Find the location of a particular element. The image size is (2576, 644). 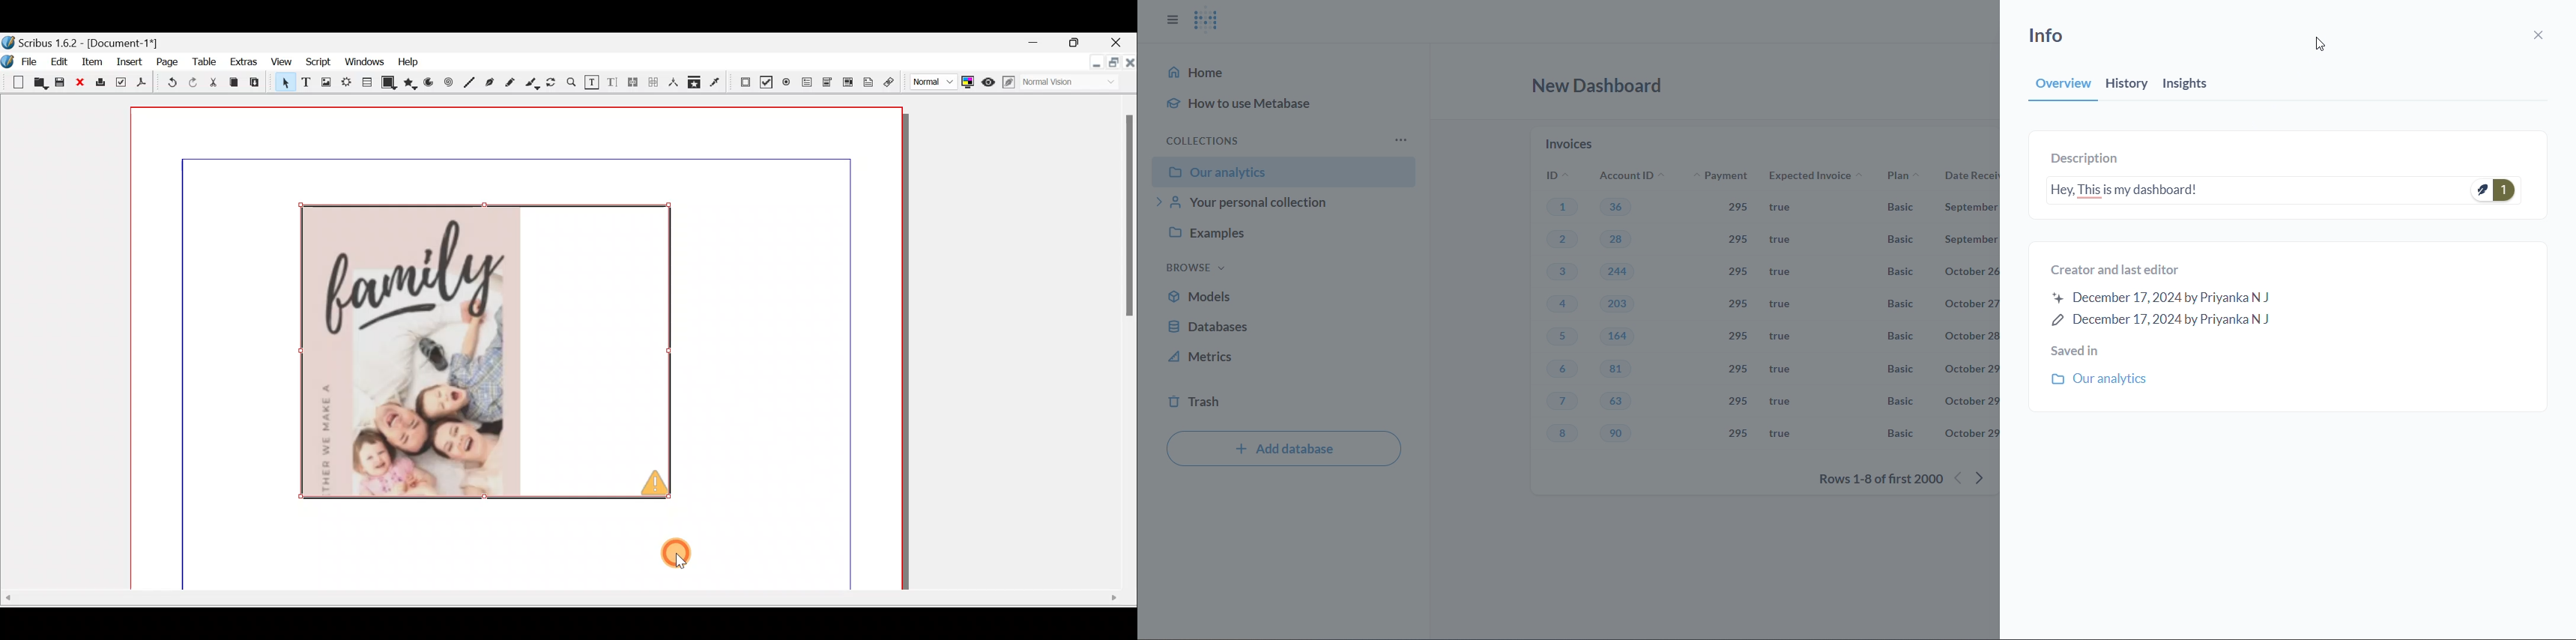

Edit is located at coordinates (61, 61).